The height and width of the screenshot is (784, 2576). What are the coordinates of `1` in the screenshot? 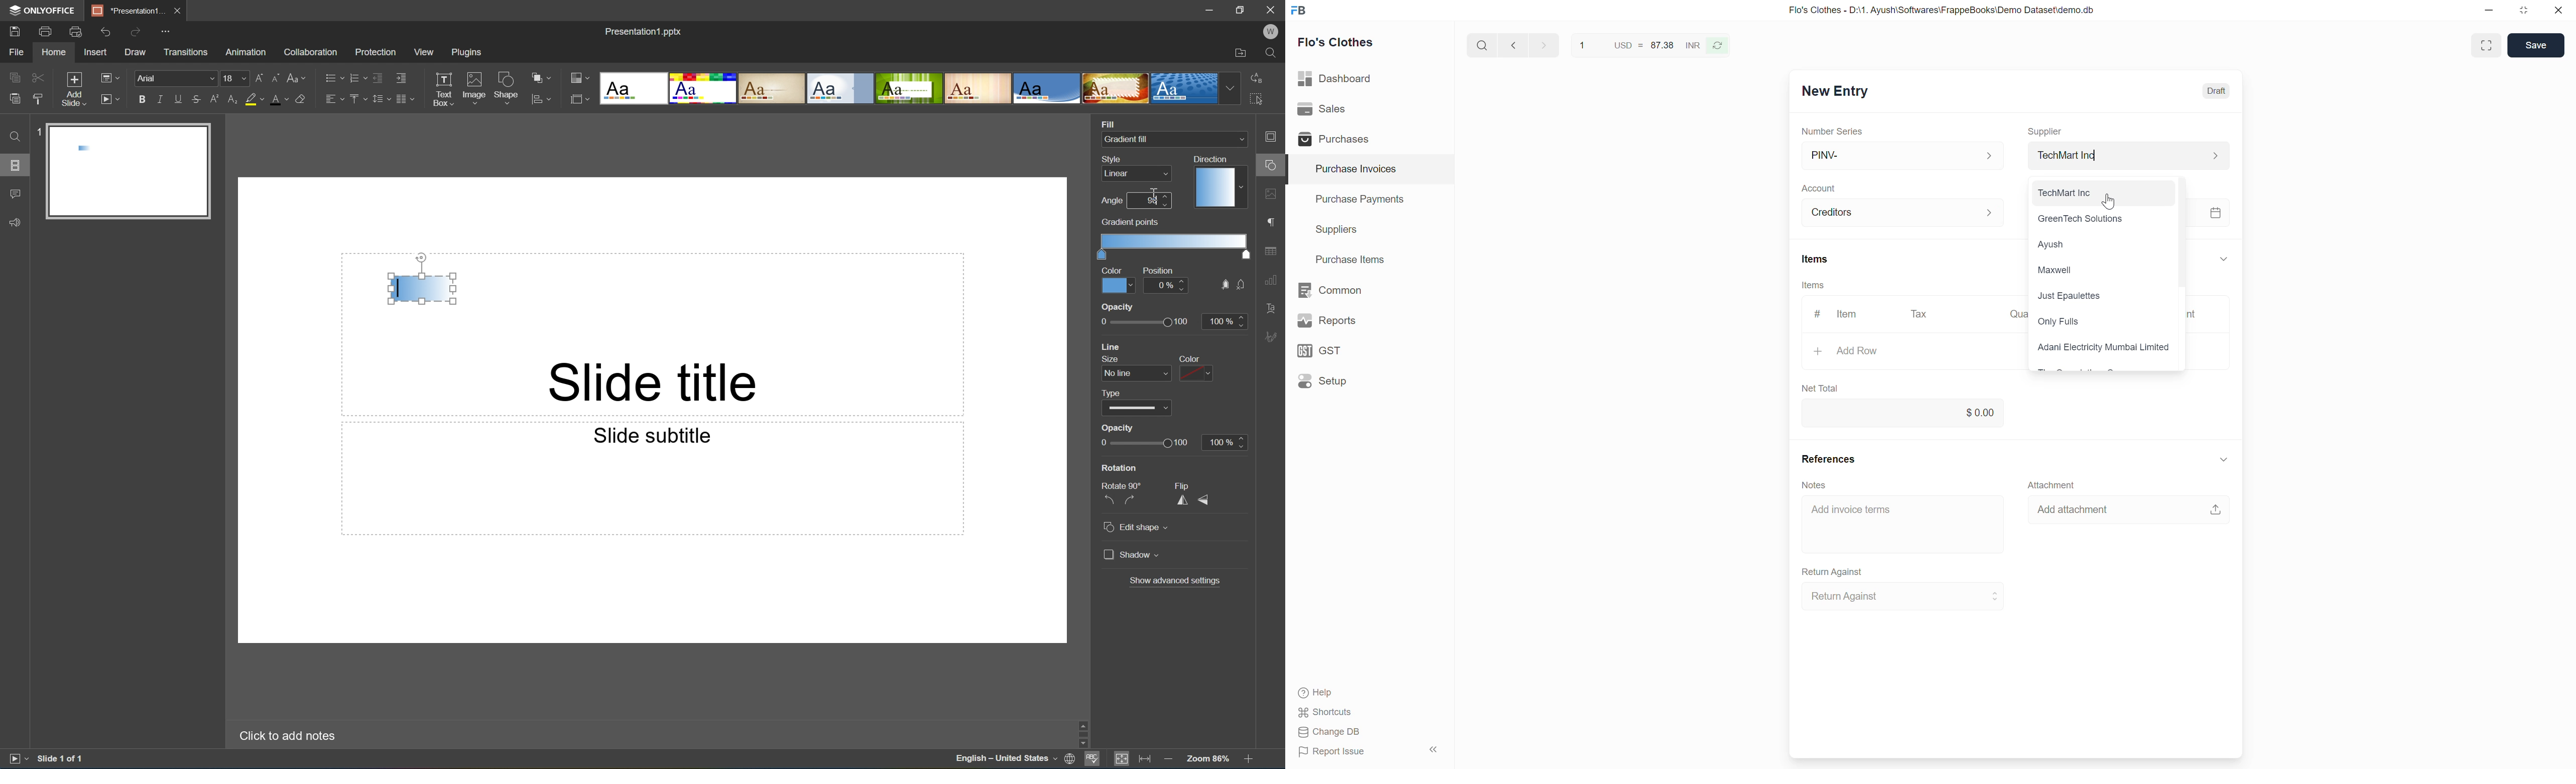 It's located at (37, 135).